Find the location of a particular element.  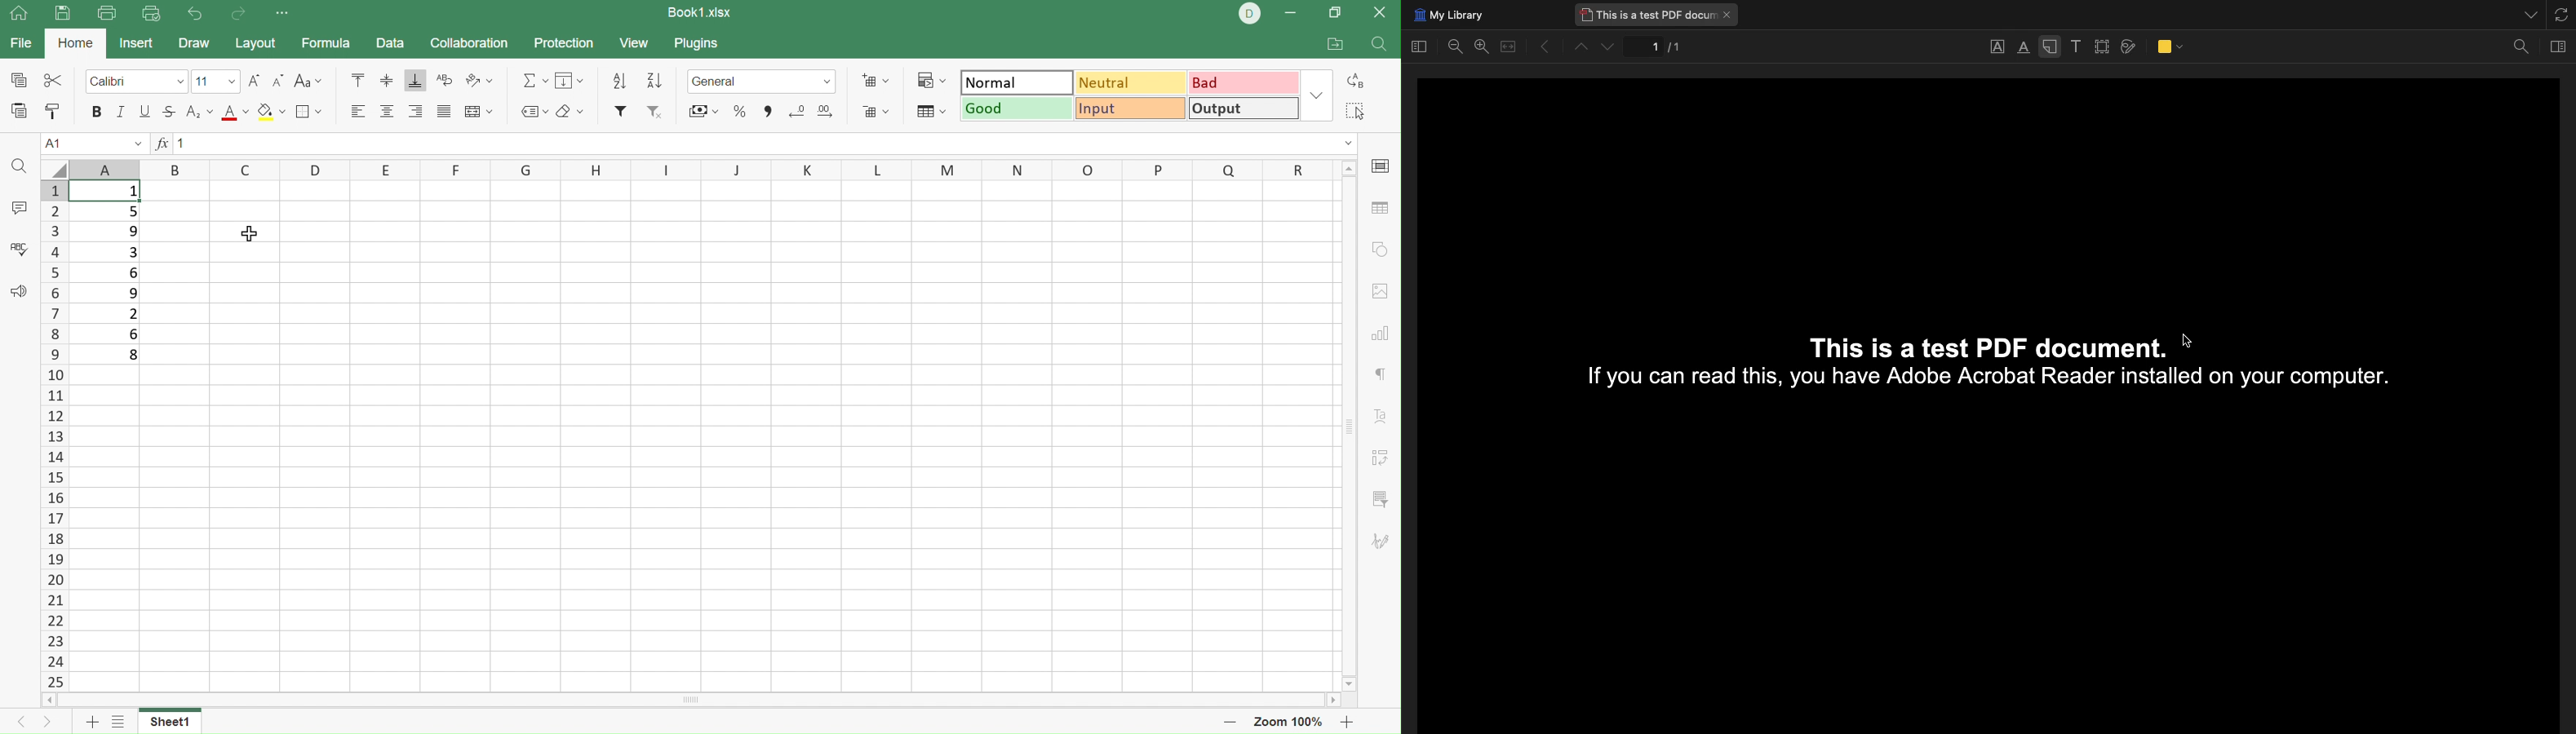

3 is located at coordinates (132, 251).